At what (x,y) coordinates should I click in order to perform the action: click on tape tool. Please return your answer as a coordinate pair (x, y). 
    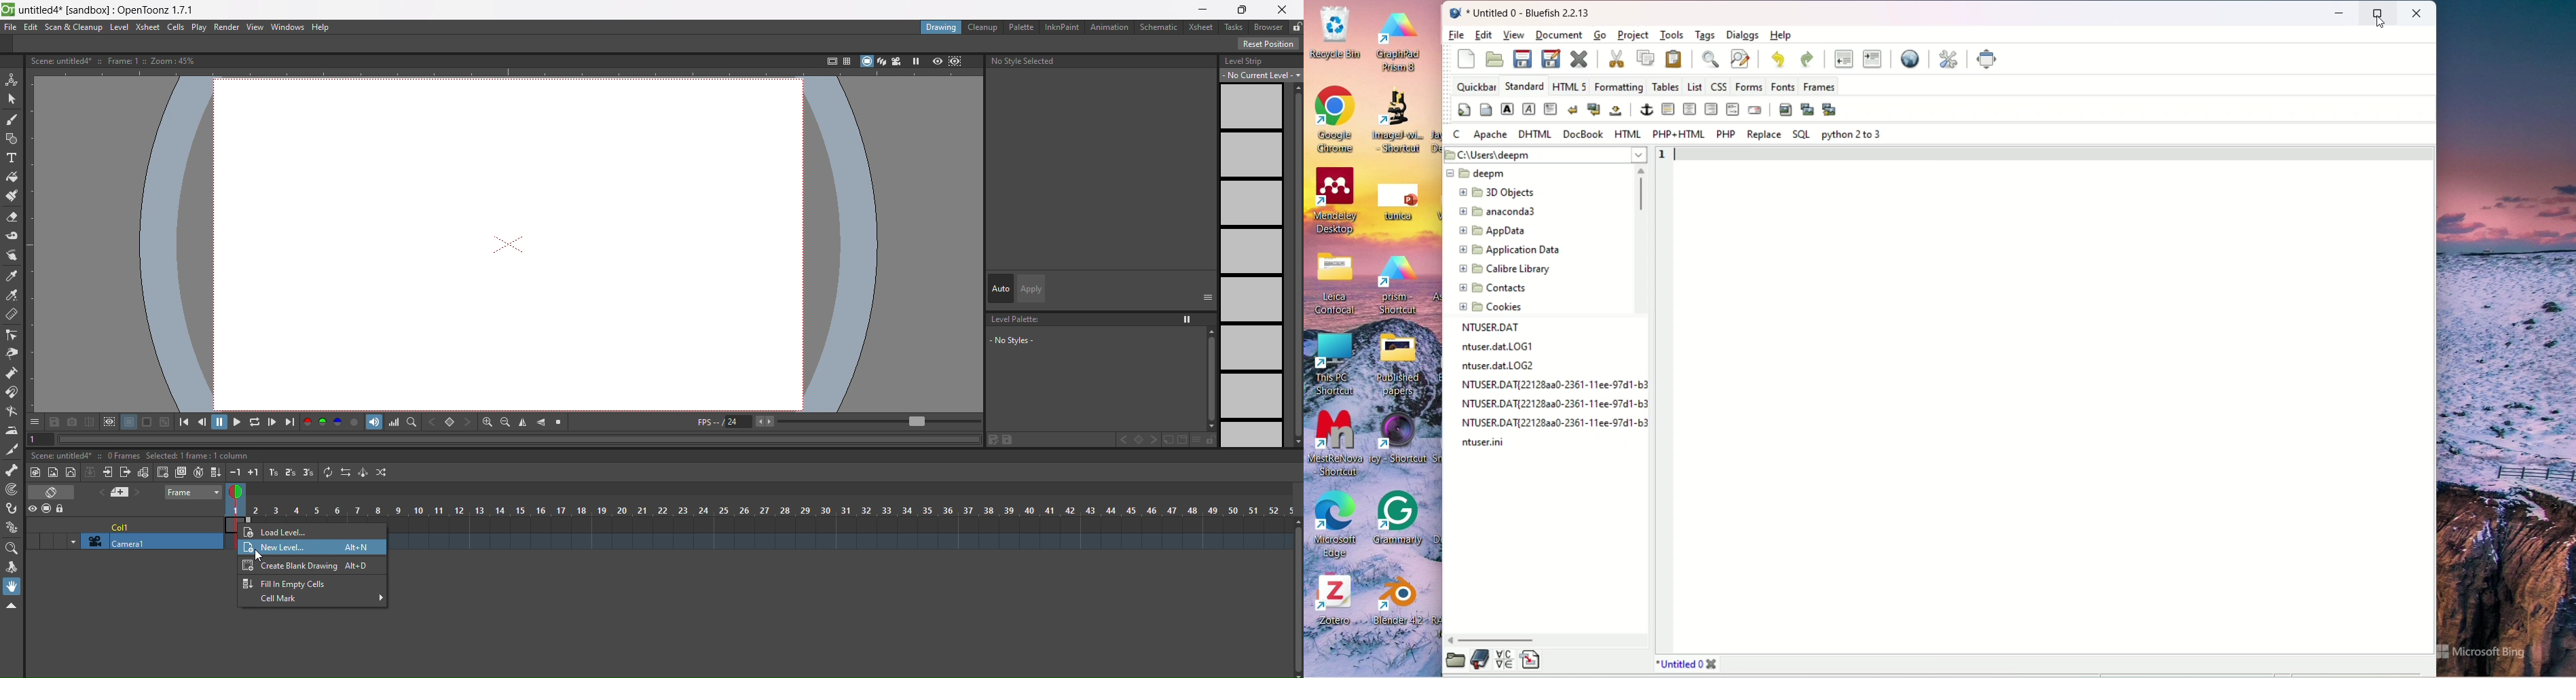
    Looking at the image, I should click on (12, 236).